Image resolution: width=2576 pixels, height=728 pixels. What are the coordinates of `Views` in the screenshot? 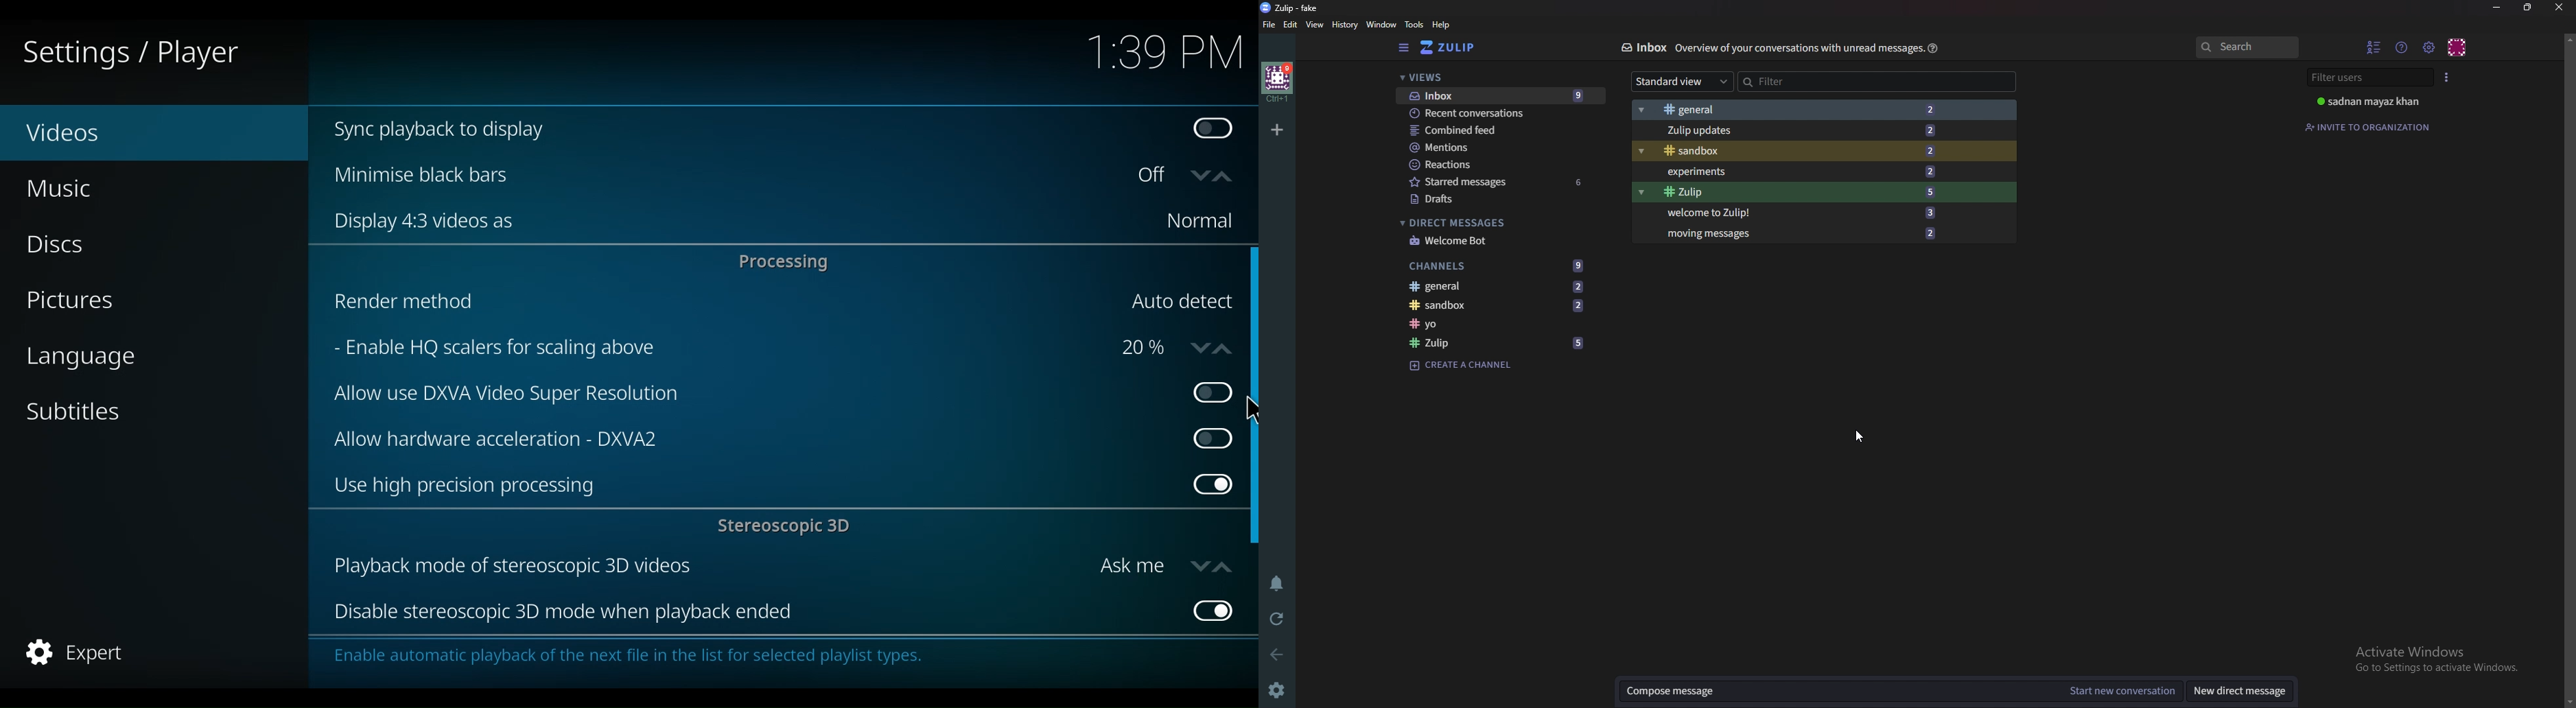 It's located at (1430, 79).